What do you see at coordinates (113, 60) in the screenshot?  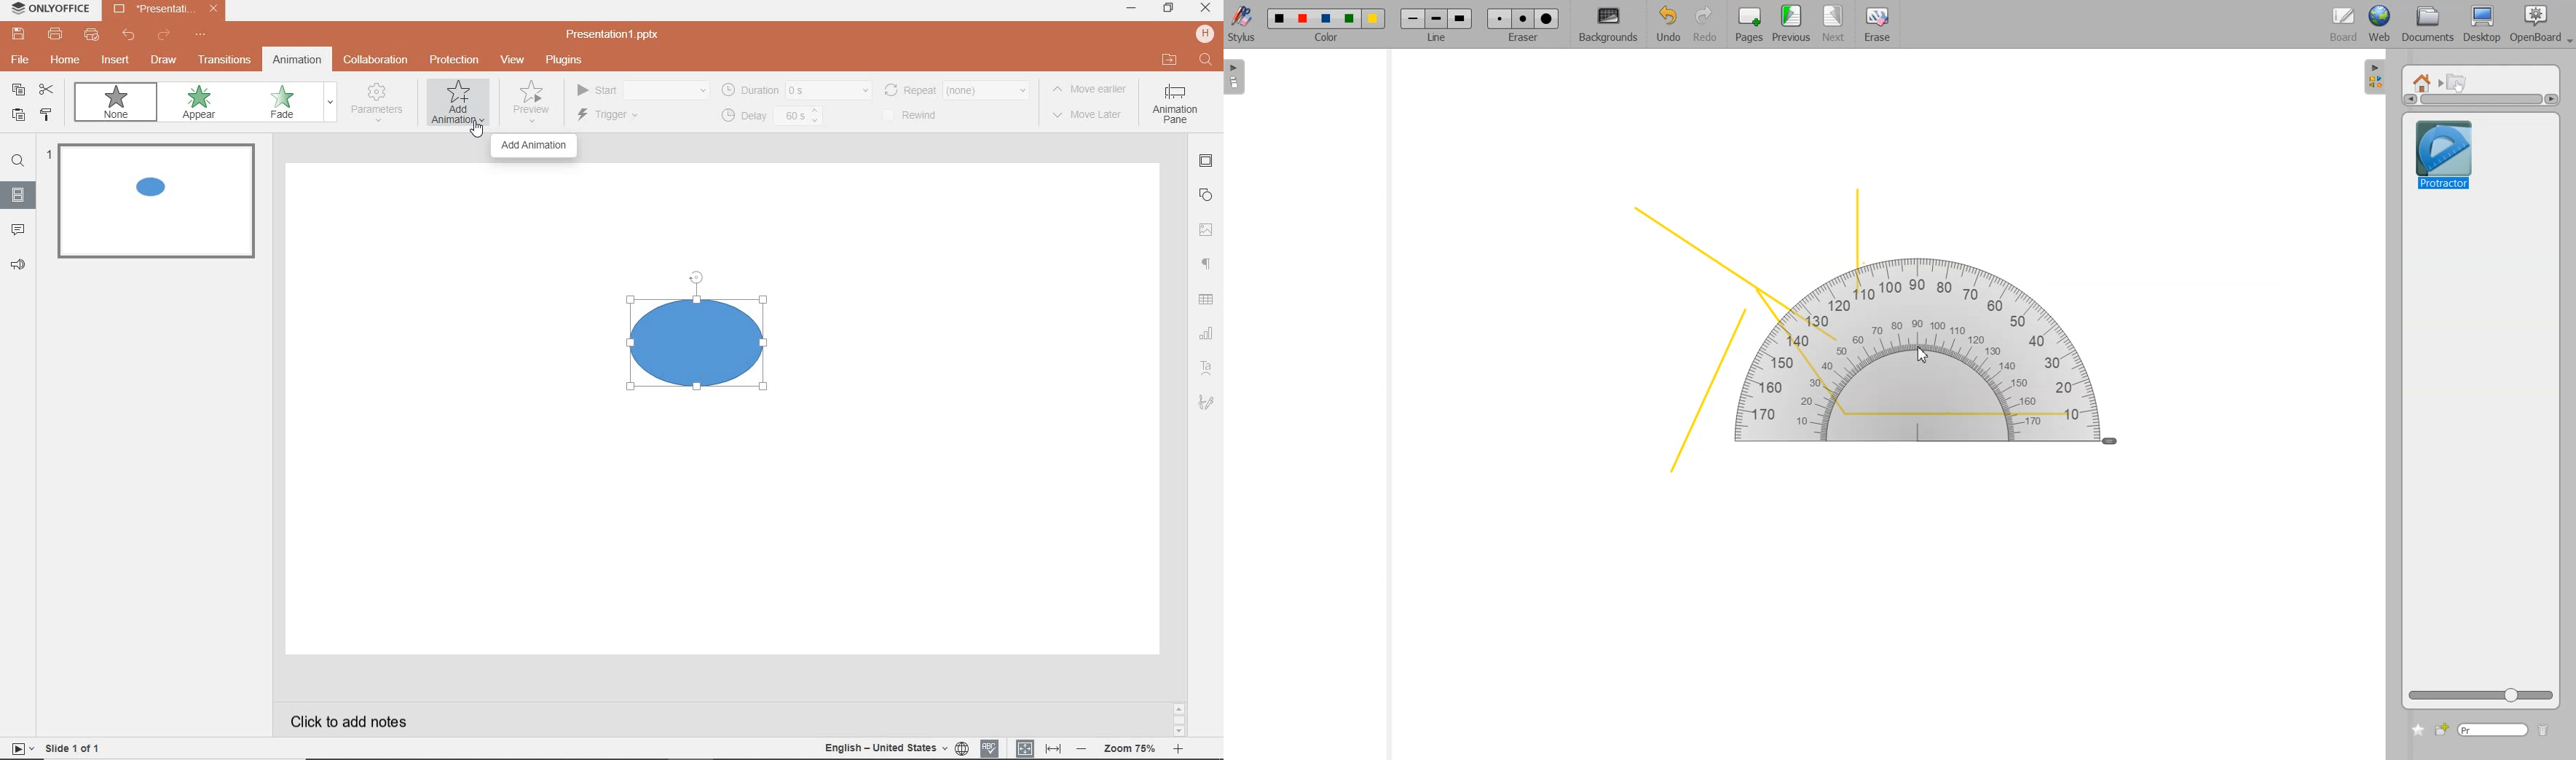 I see `insert` at bounding box center [113, 60].